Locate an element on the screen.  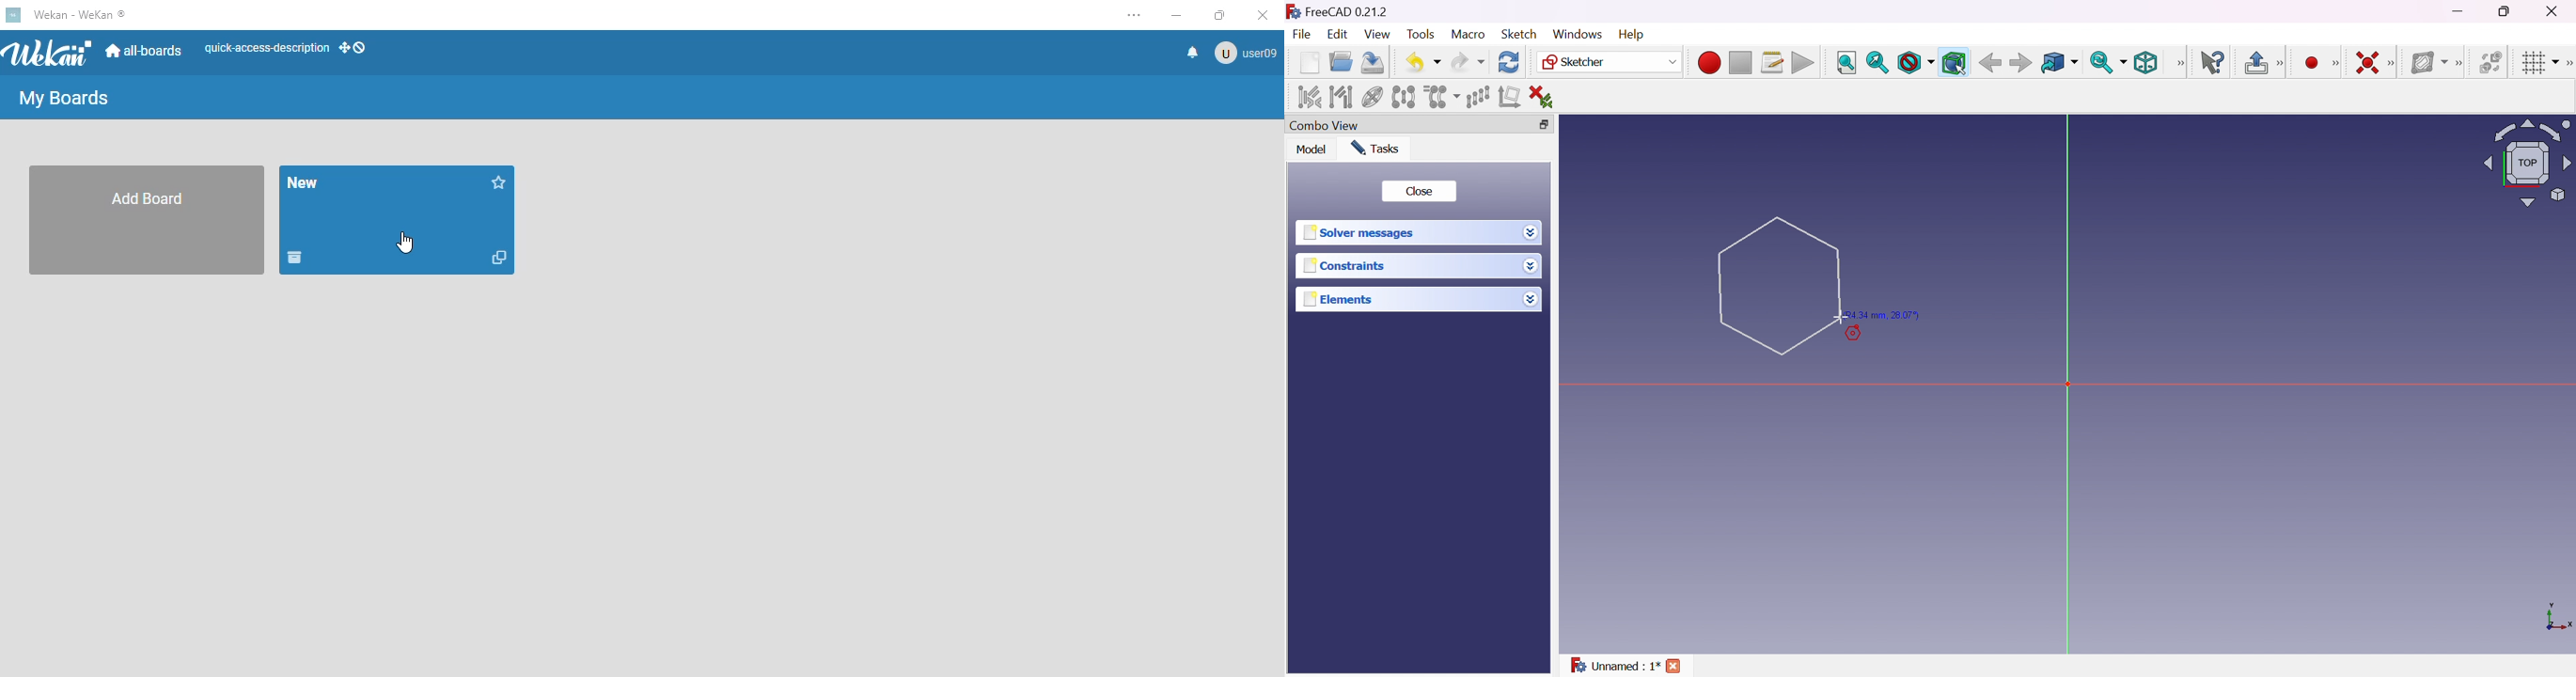
Combo View is located at coordinates (1325, 124).